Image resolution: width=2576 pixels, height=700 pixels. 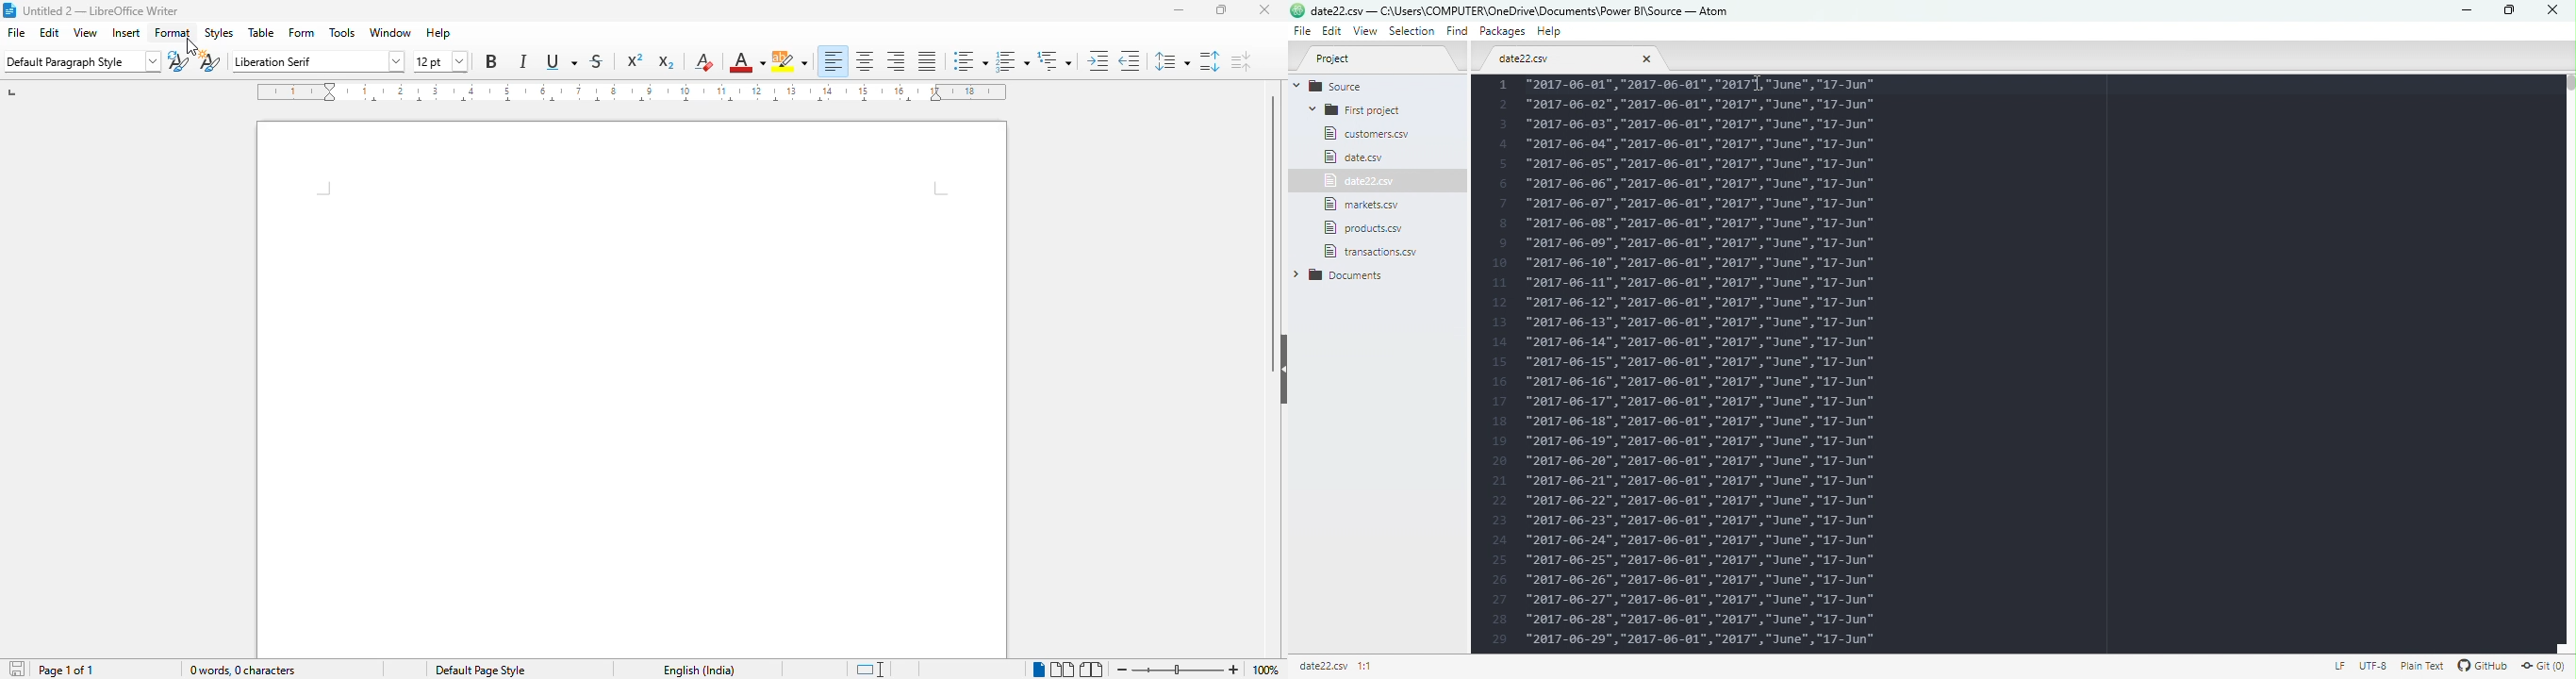 What do you see at coordinates (2464, 11) in the screenshot?
I see `Minimize` at bounding box center [2464, 11].